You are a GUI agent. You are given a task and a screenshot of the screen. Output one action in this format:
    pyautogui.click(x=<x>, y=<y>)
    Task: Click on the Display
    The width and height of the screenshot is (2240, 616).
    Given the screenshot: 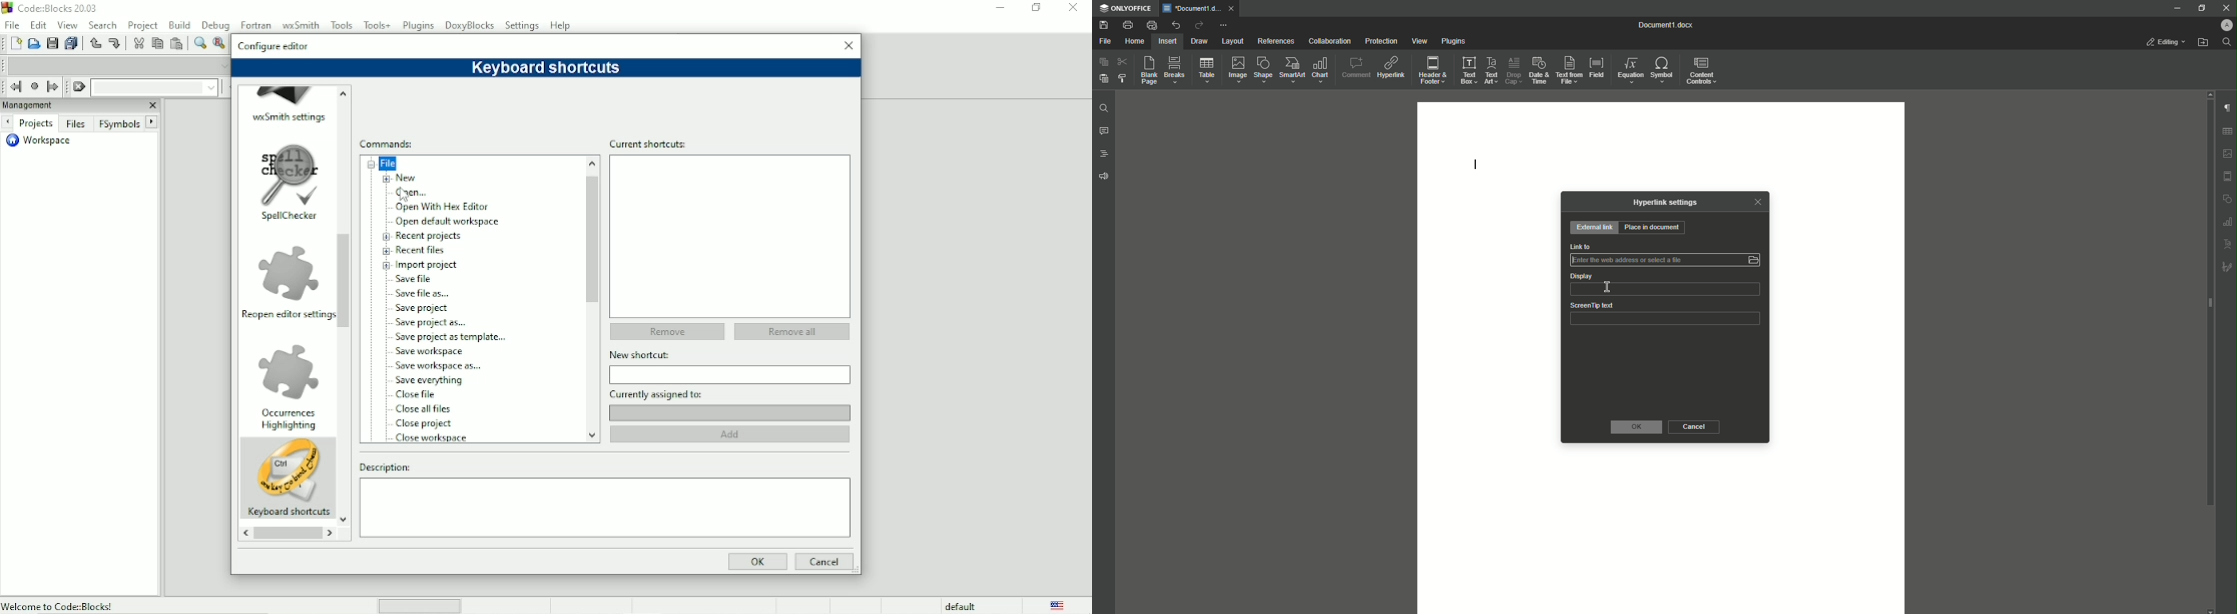 What is the action you would take?
    pyautogui.click(x=1581, y=276)
    